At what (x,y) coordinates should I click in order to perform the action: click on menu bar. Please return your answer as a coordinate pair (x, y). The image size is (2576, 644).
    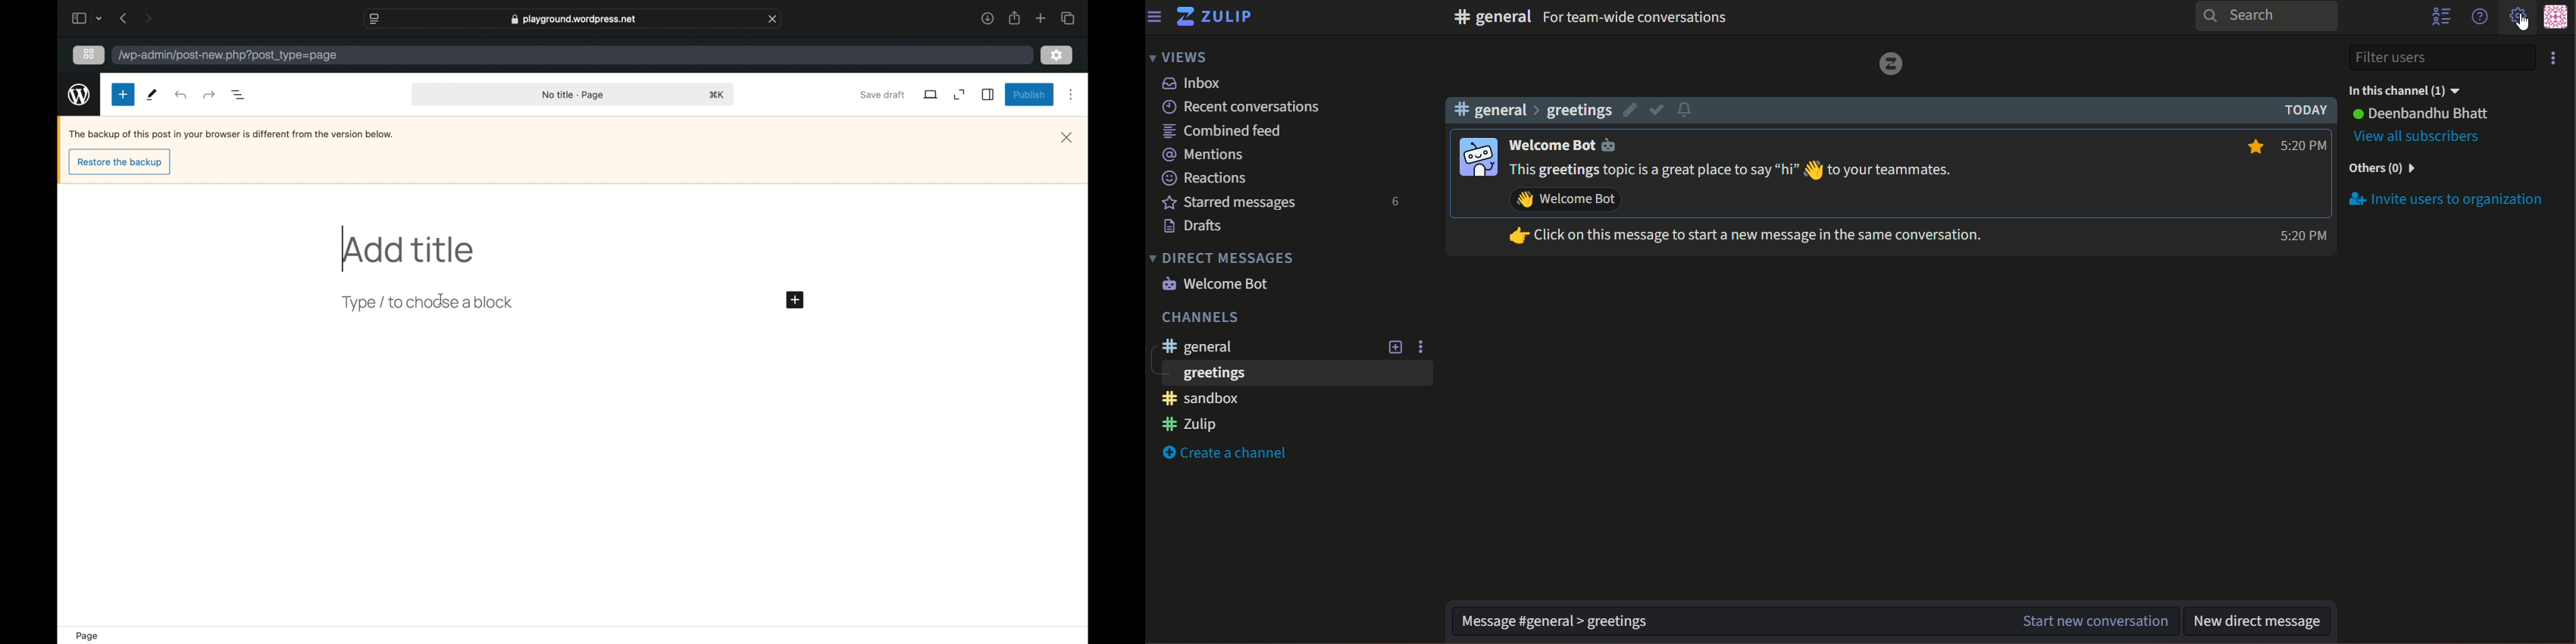
    Looking at the image, I should click on (1156, 16).